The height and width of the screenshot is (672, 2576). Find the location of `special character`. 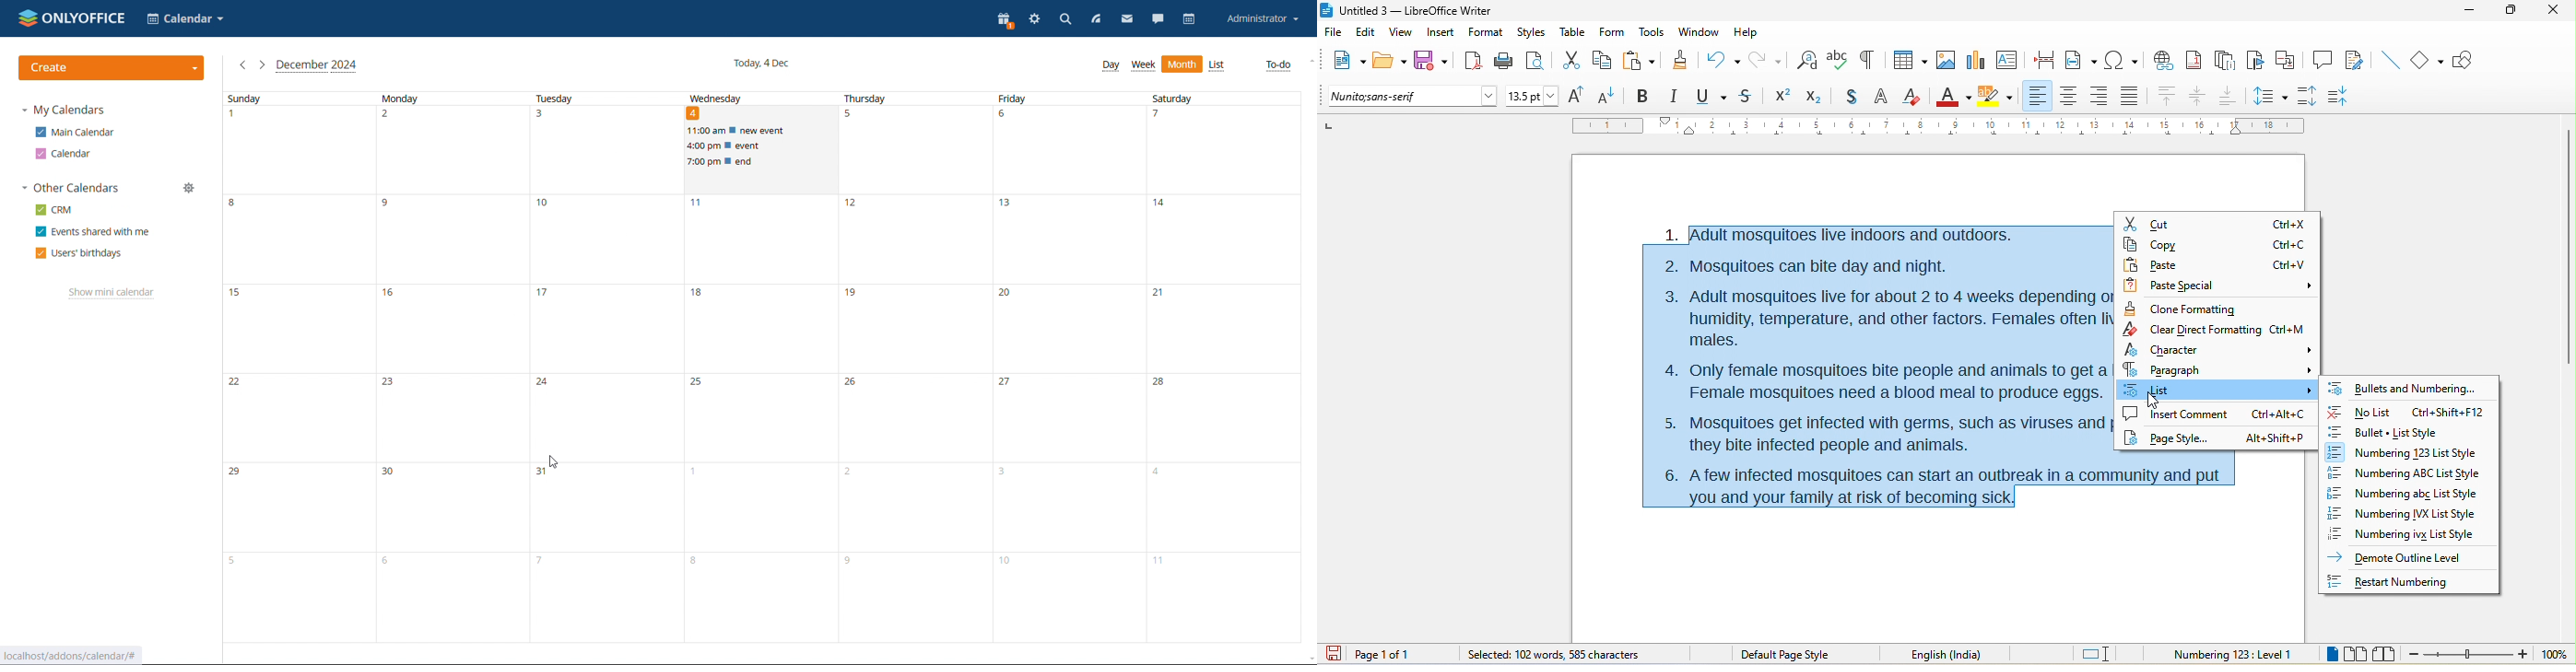

special character is located at coordinates (2122, 60).